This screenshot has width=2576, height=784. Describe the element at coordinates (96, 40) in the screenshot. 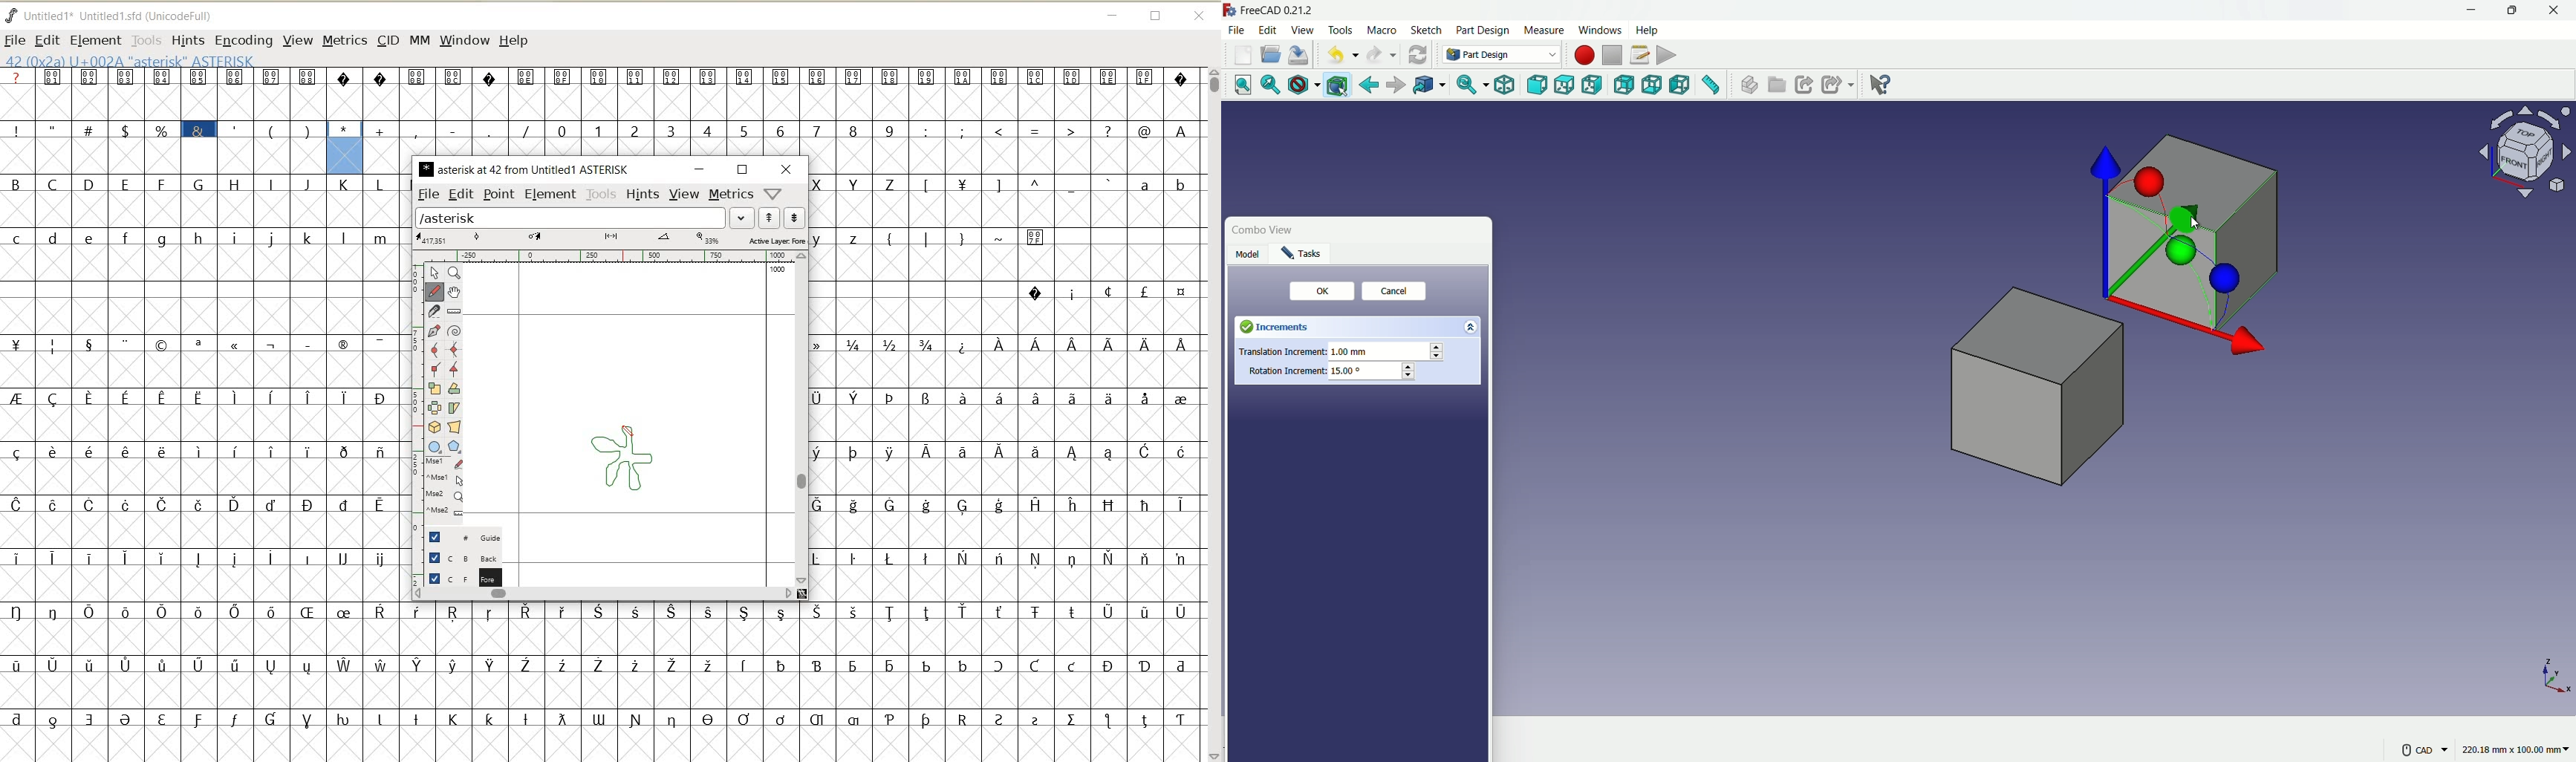

I see `ELEMENT` at that location.